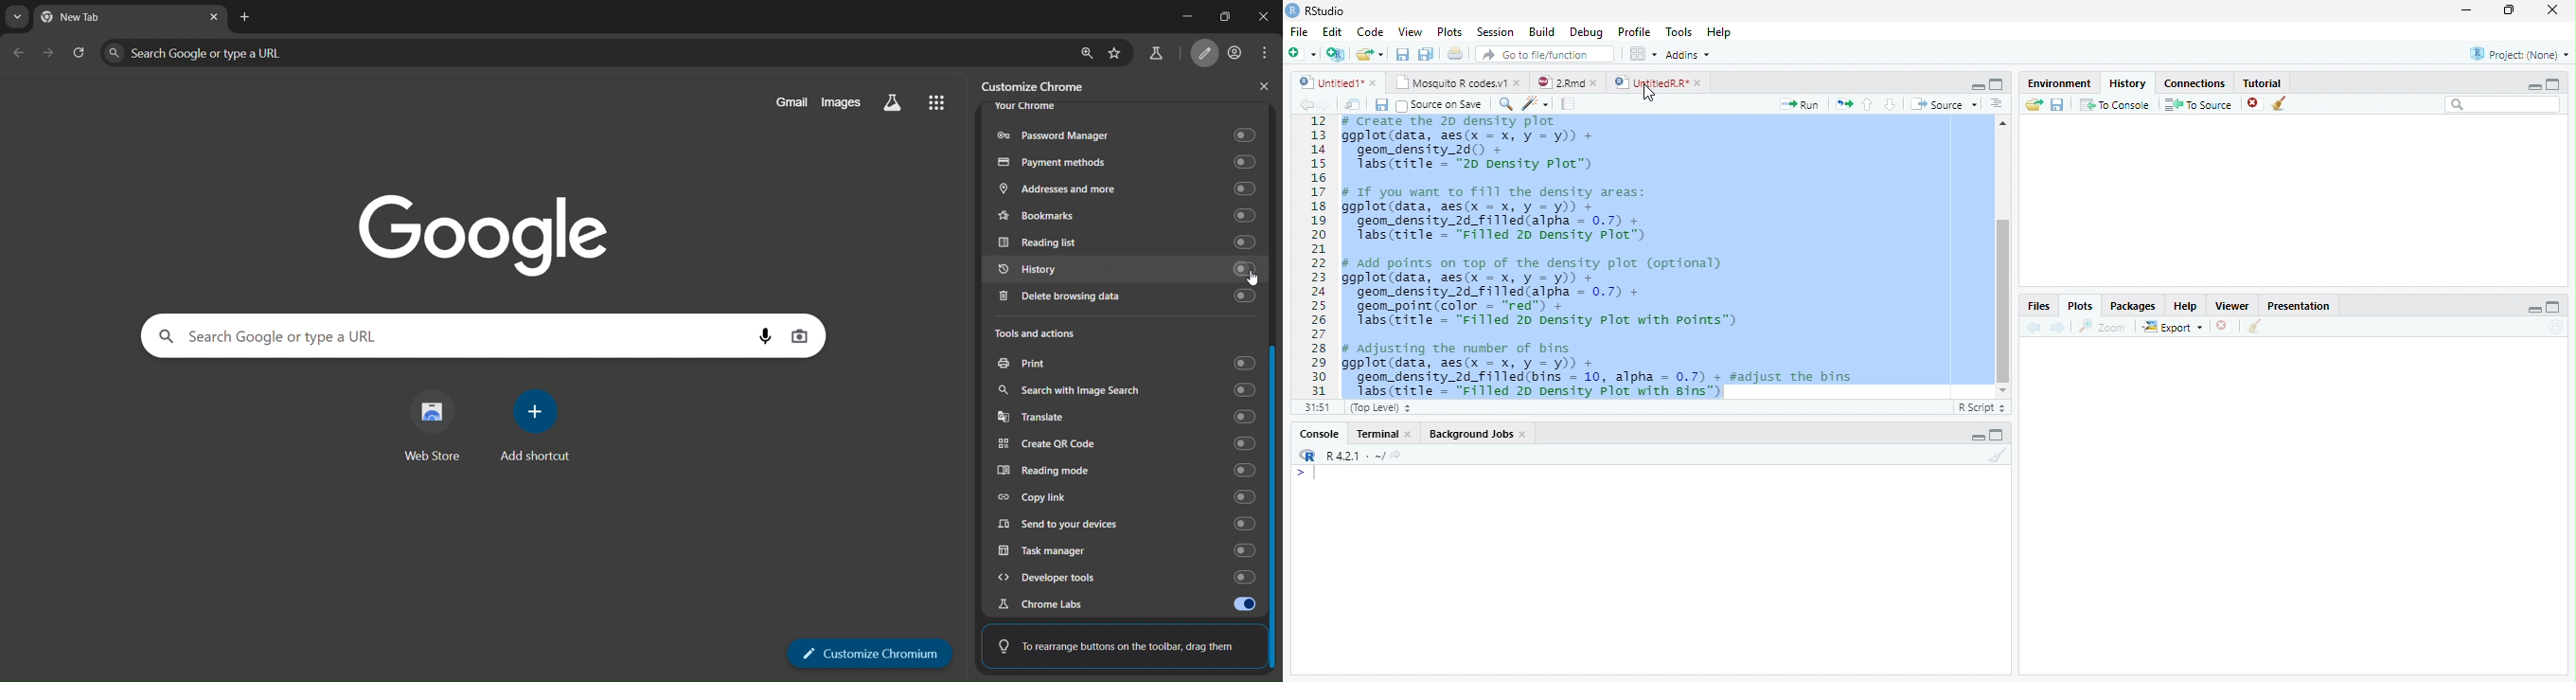 This screenshot has height=700, width=2576. I want to click on R Script, so click(1982, 408).